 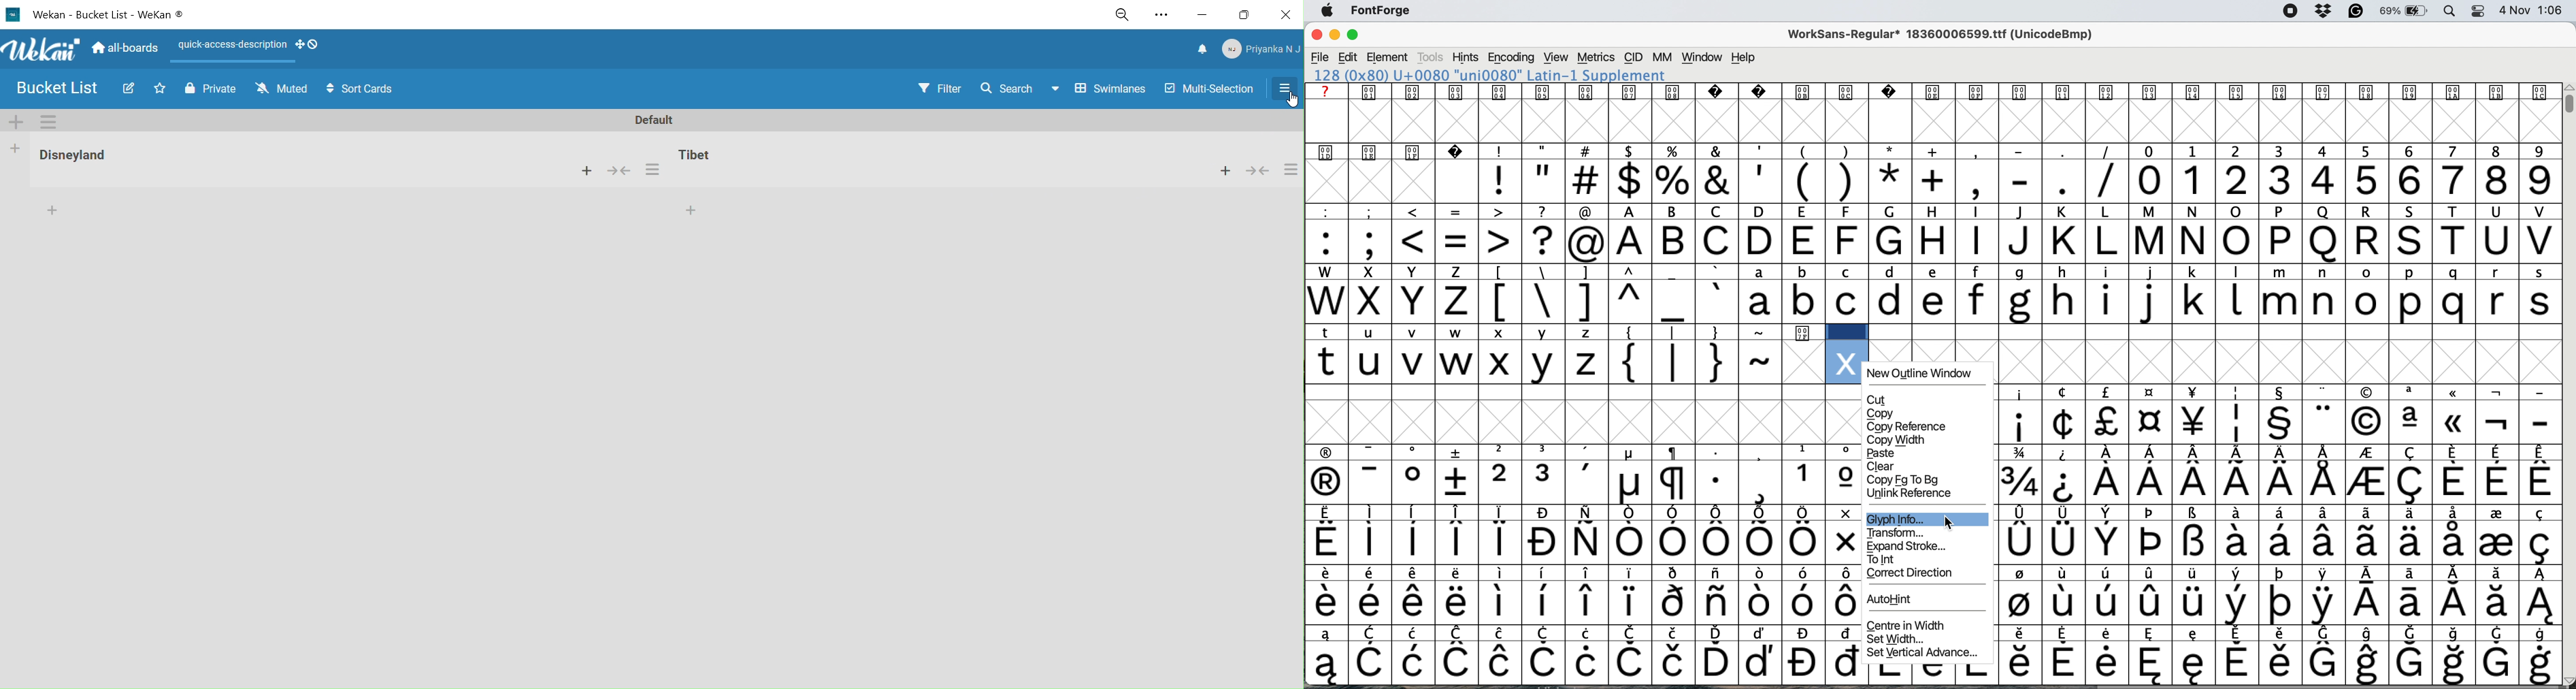 What do you see at coordinates (2287, 12) in the screenshot?
I see `screen recorder` at bounding box center [2287, 12].